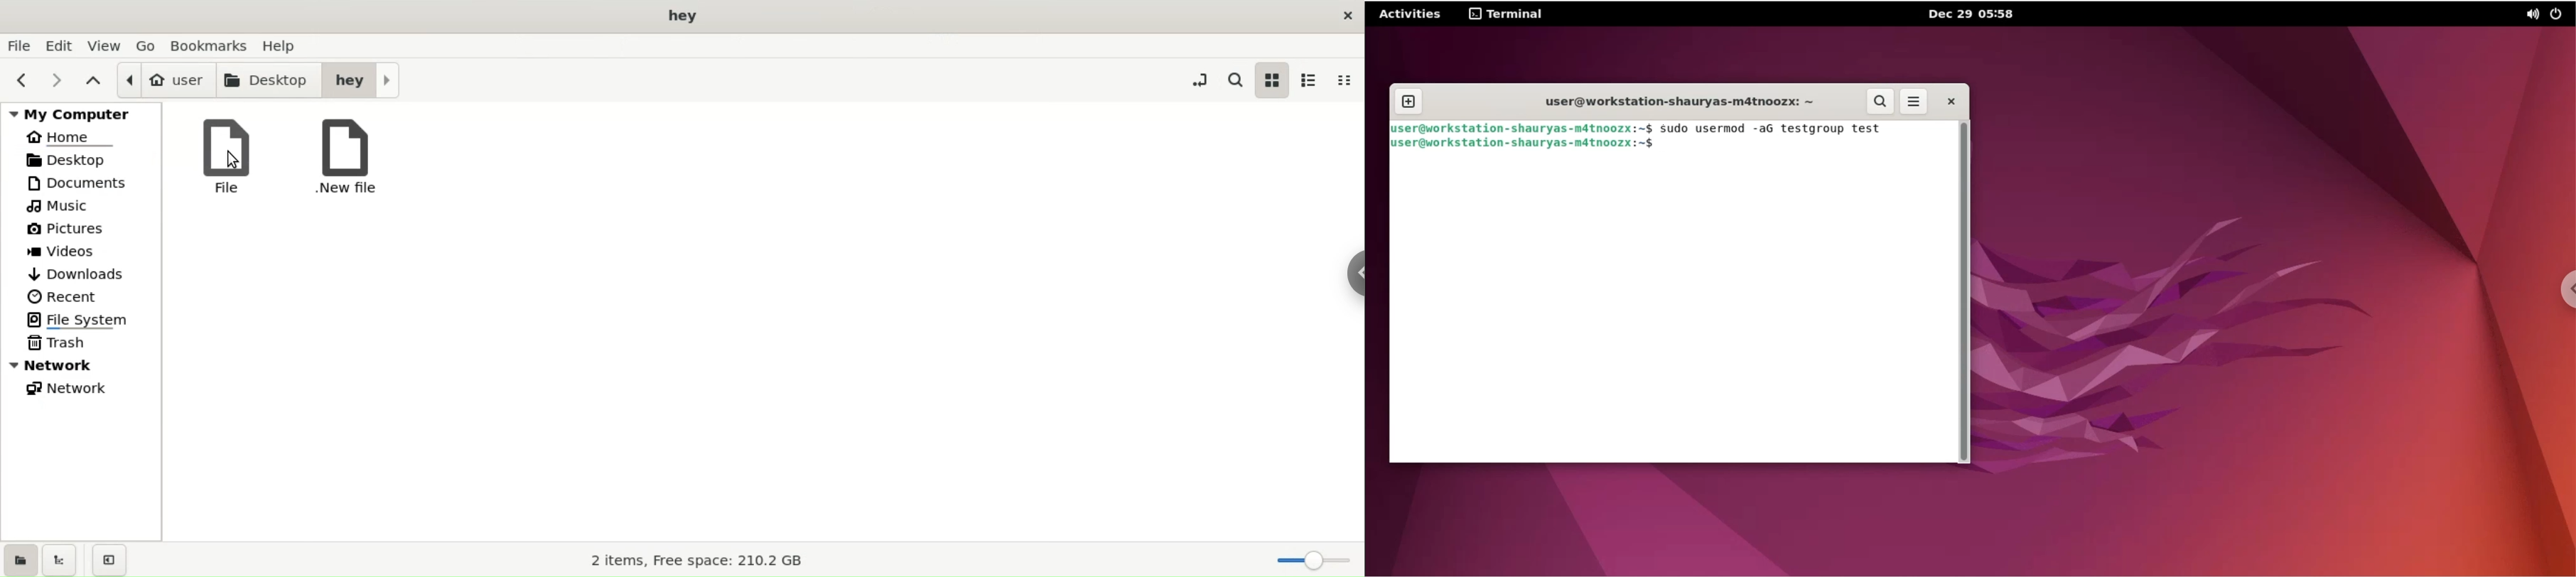 The height and width of the screenshot is (588, 2576). Describe the element at coordinates (80, 230) in the screenshot. I see `pictures` at that location.